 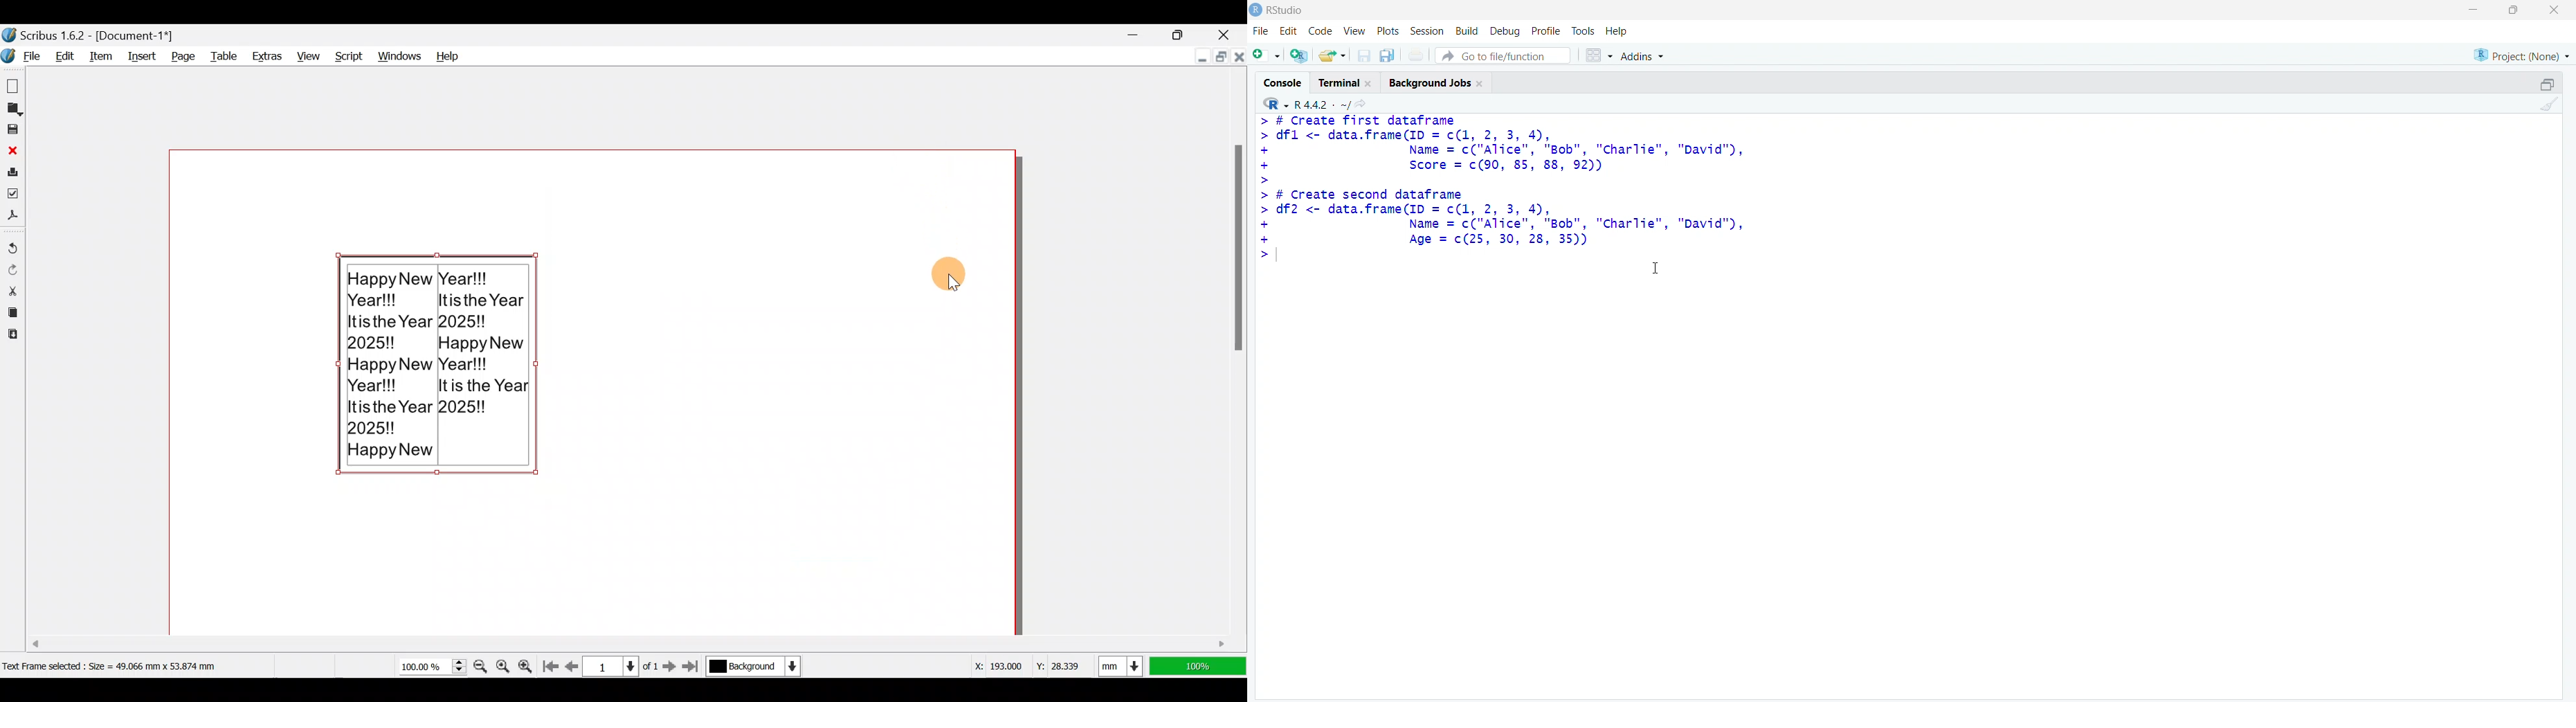 I want to click on code, so click(x=1321, y=30).